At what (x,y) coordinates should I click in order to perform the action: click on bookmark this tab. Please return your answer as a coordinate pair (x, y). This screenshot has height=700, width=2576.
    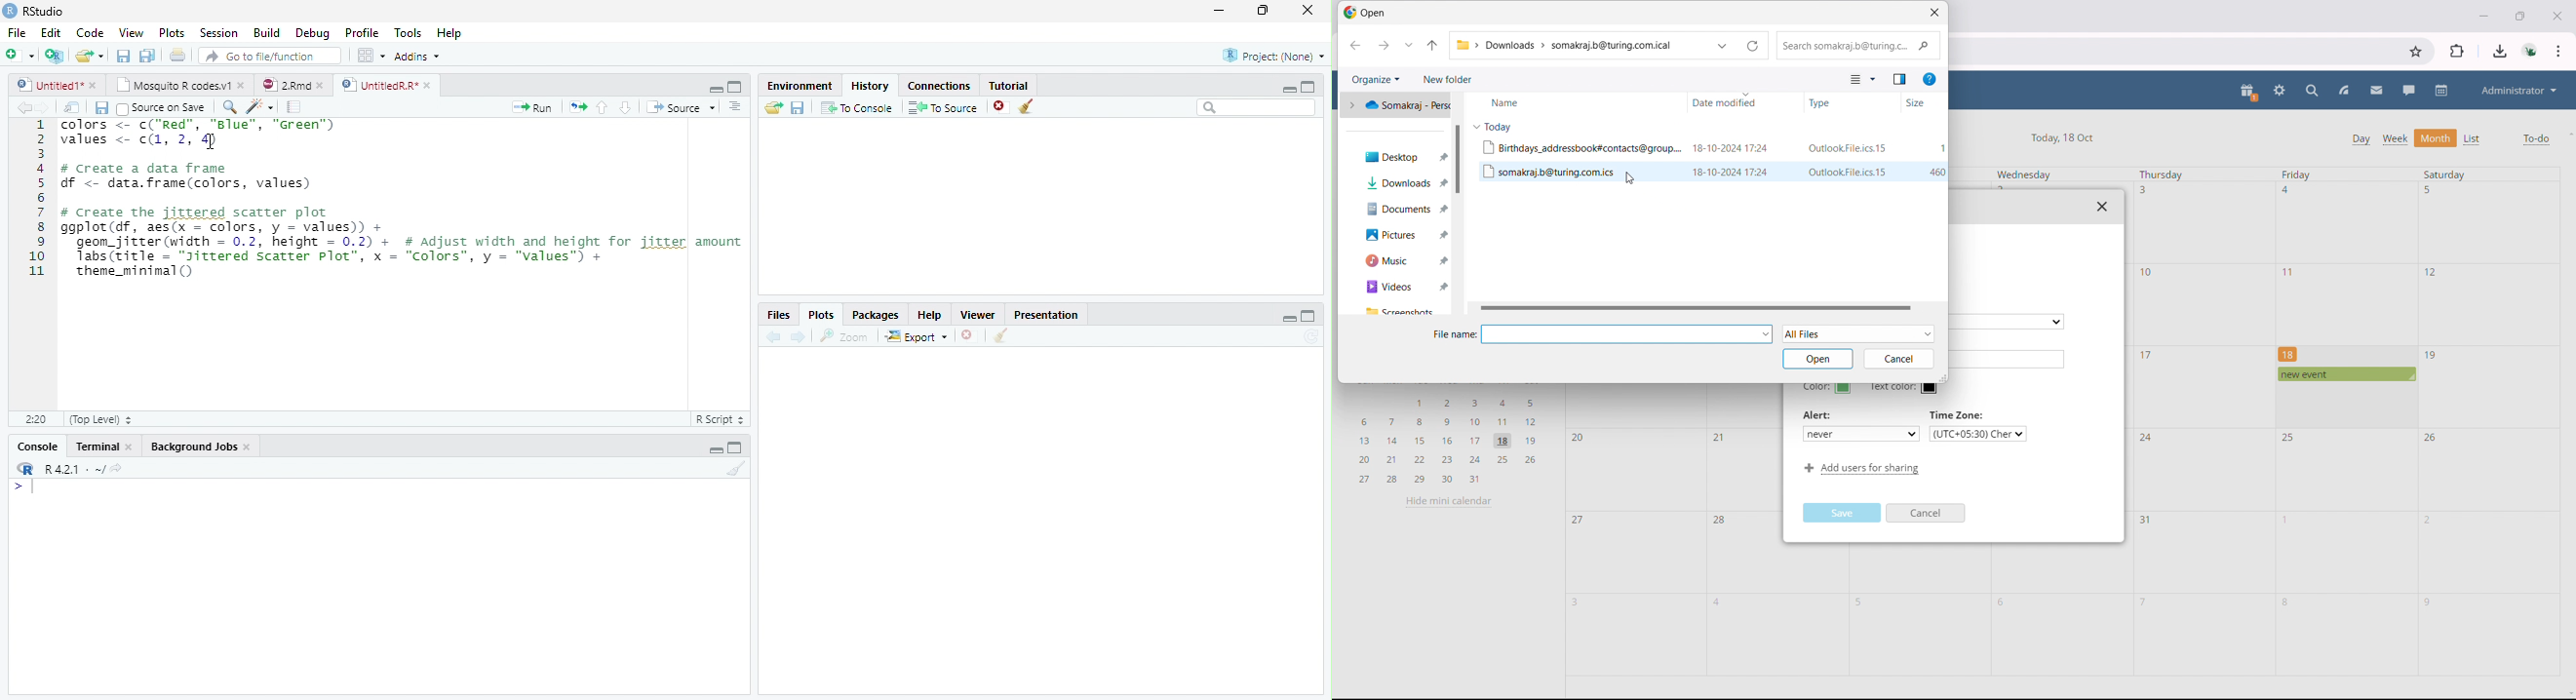
    Looking at the image, I should click on (2416, 52).